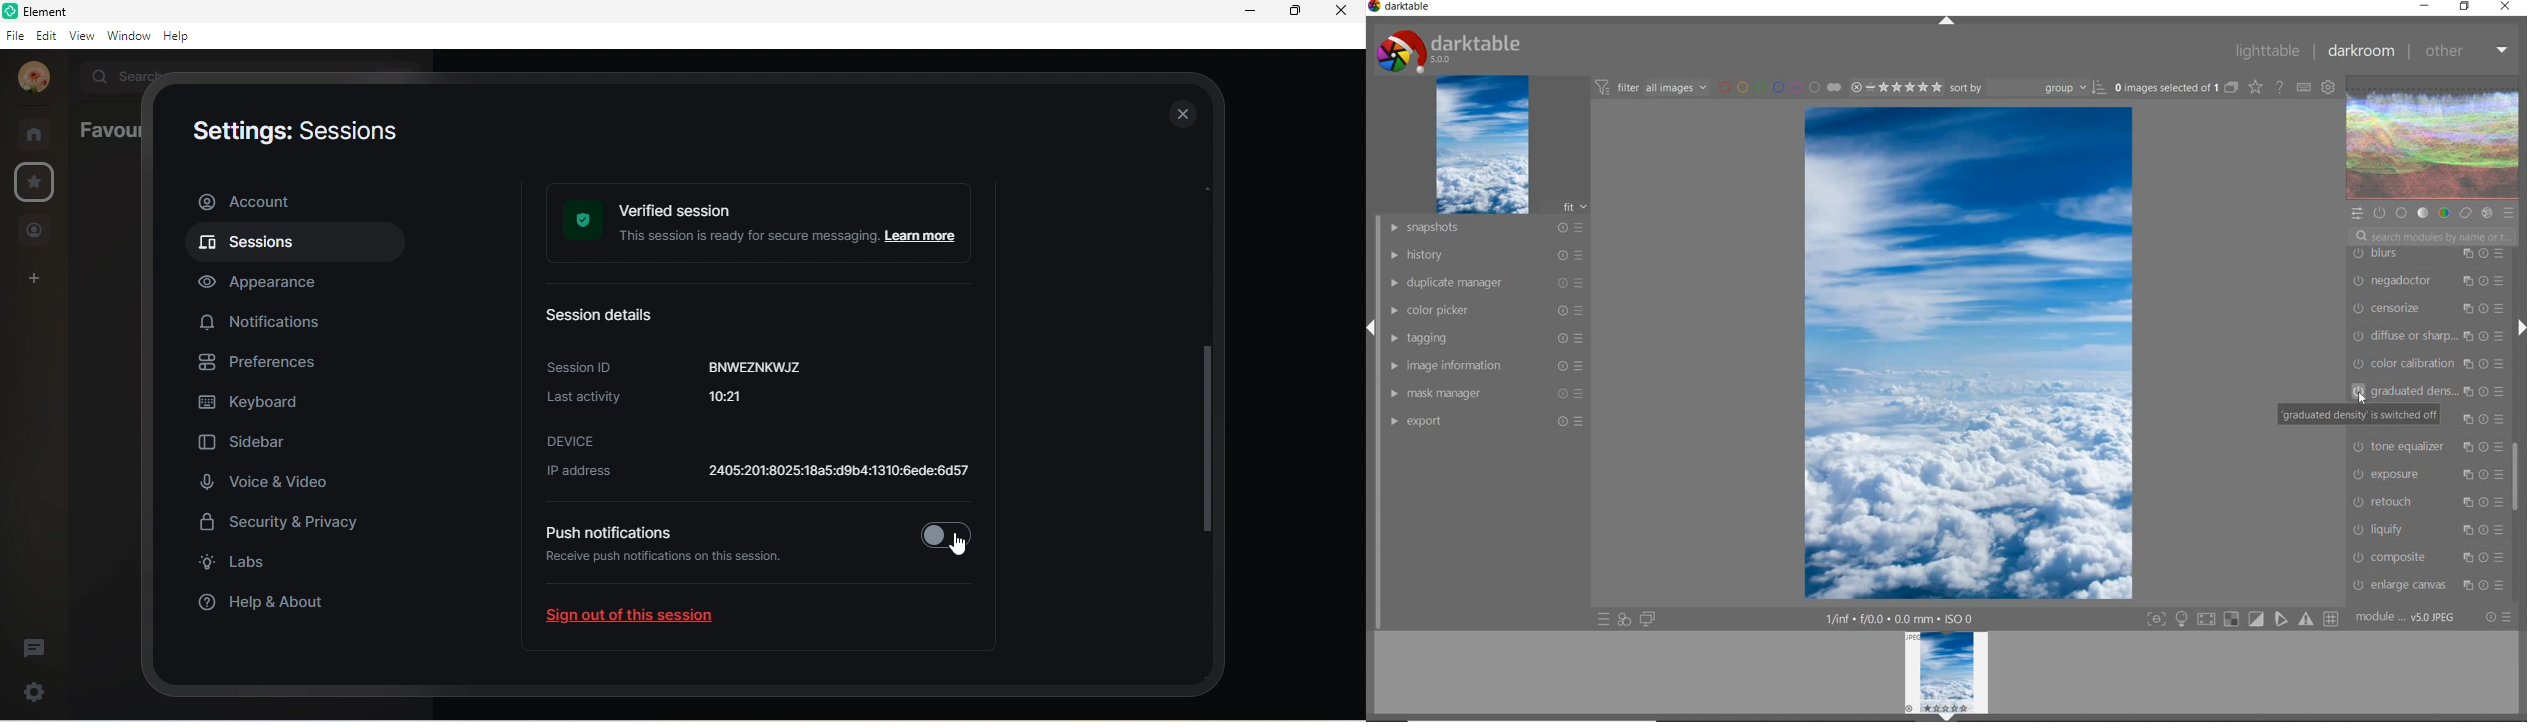 This screenshot has height=728, width=2548. Describe the element at coordinates (291, 245) in the screenshot. I see `sessions` at that location.